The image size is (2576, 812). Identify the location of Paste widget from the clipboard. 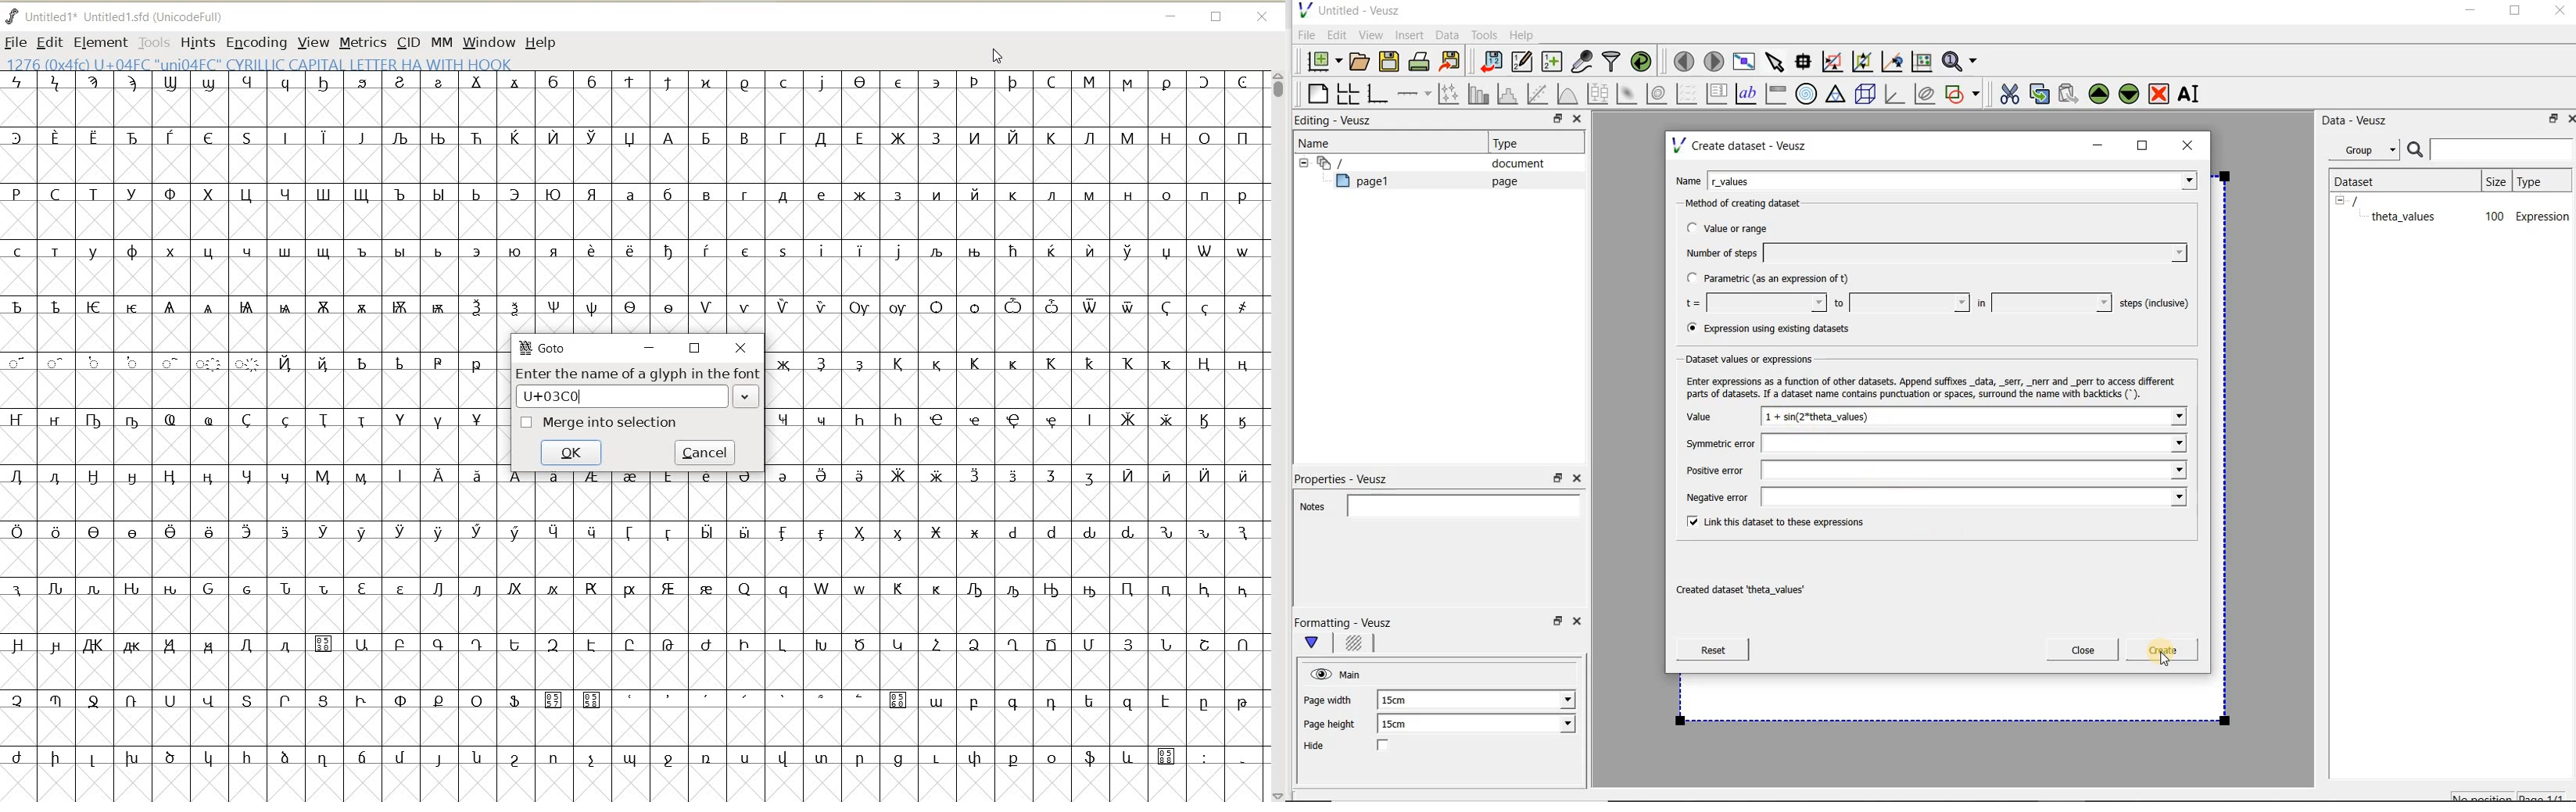
(2070, 94).